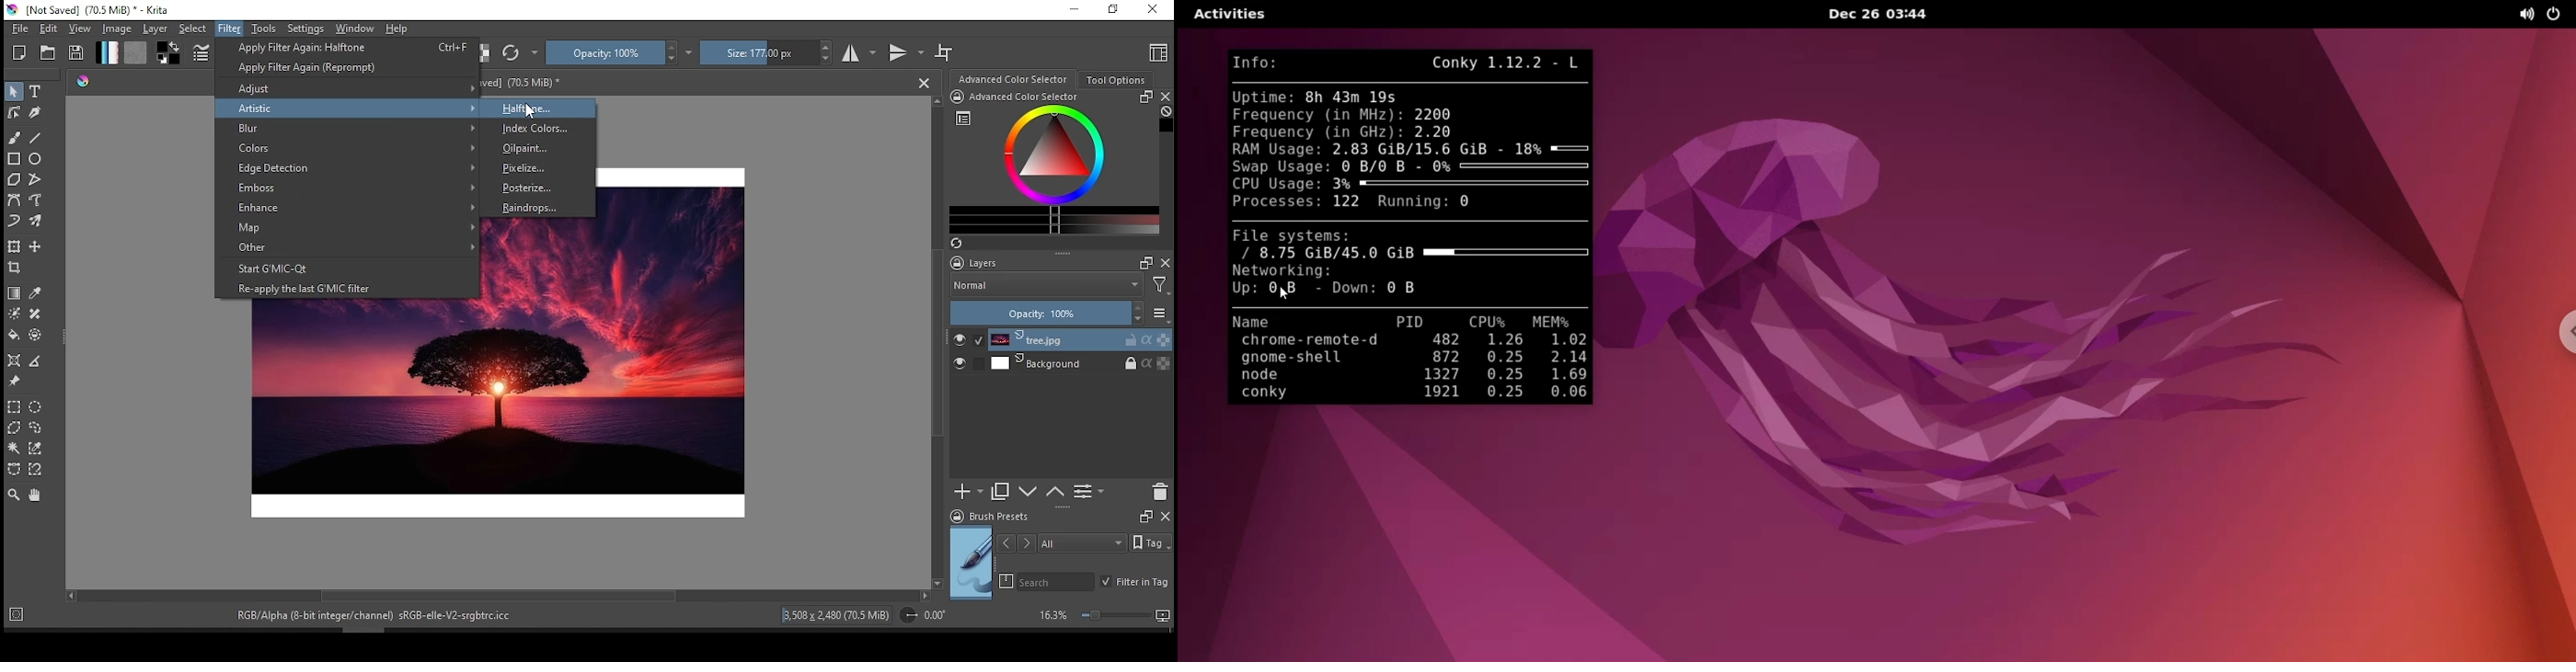 The width and height of the screenshot is (2576, 672). I want to click on freehand path tool, so click(35, 199).